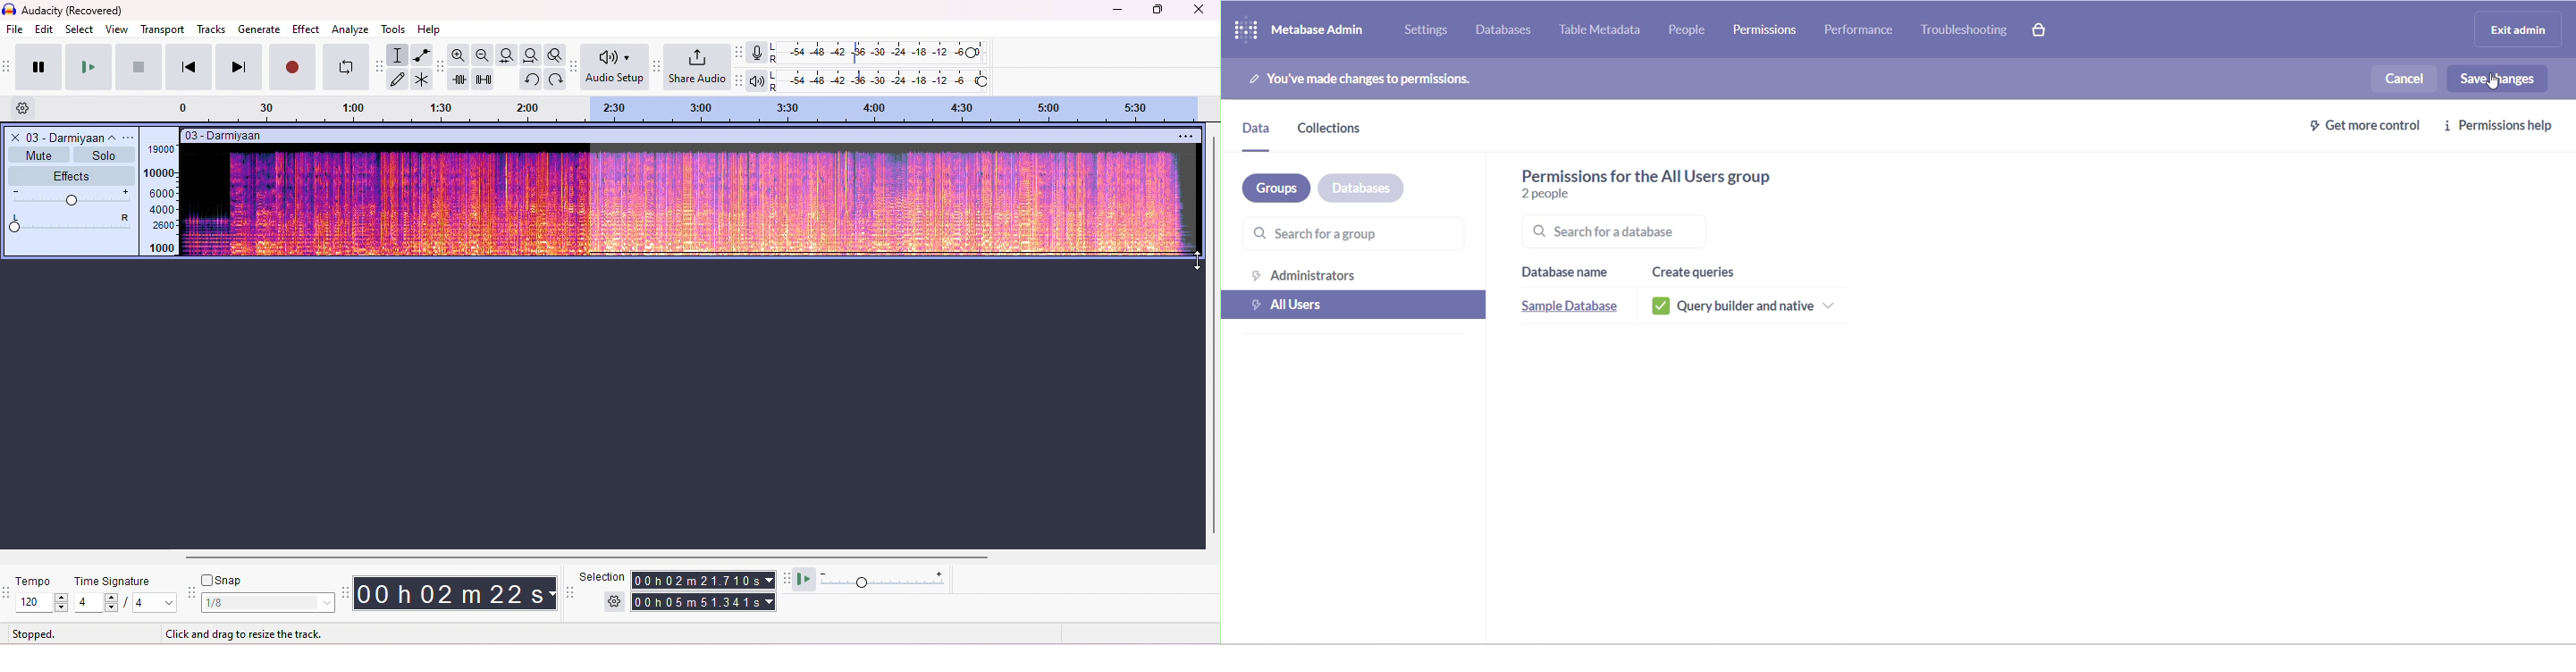 The height and width of the screenshot is (672, 2576). I want to click on permission help, so click(2503, 126).